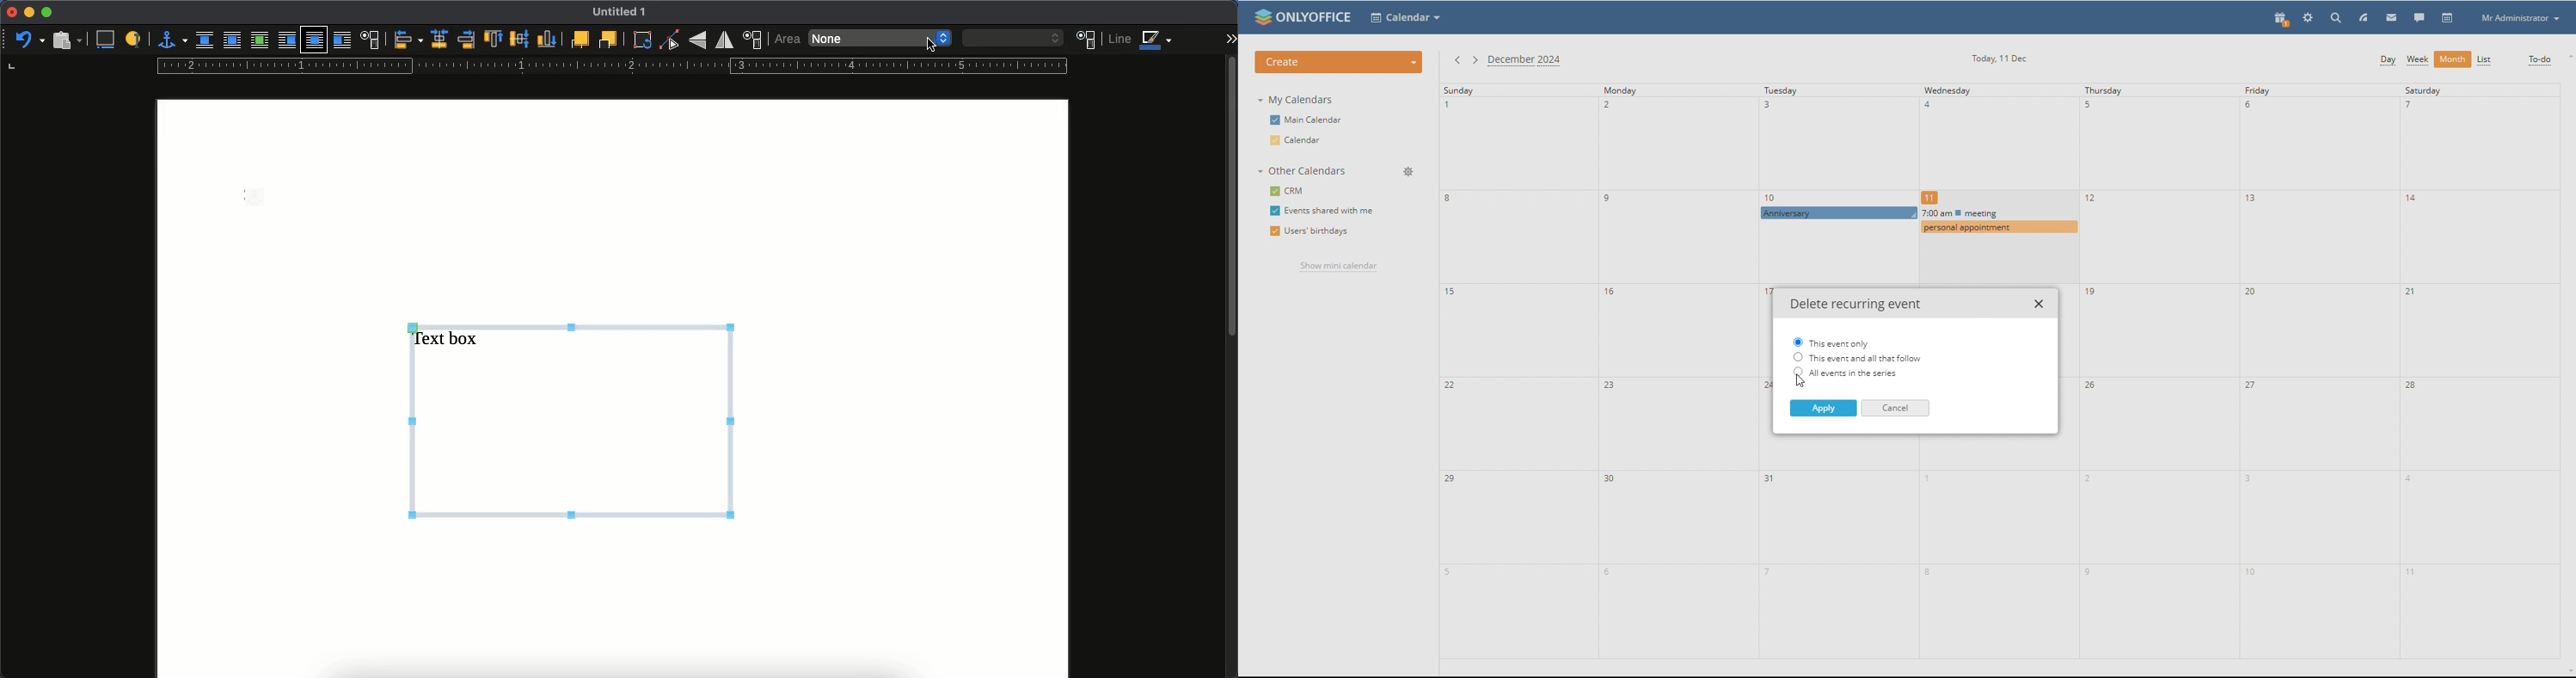 Image resolution: width=2576 pixels, height=700 pixels. I want to click on area, so click(788, 39).